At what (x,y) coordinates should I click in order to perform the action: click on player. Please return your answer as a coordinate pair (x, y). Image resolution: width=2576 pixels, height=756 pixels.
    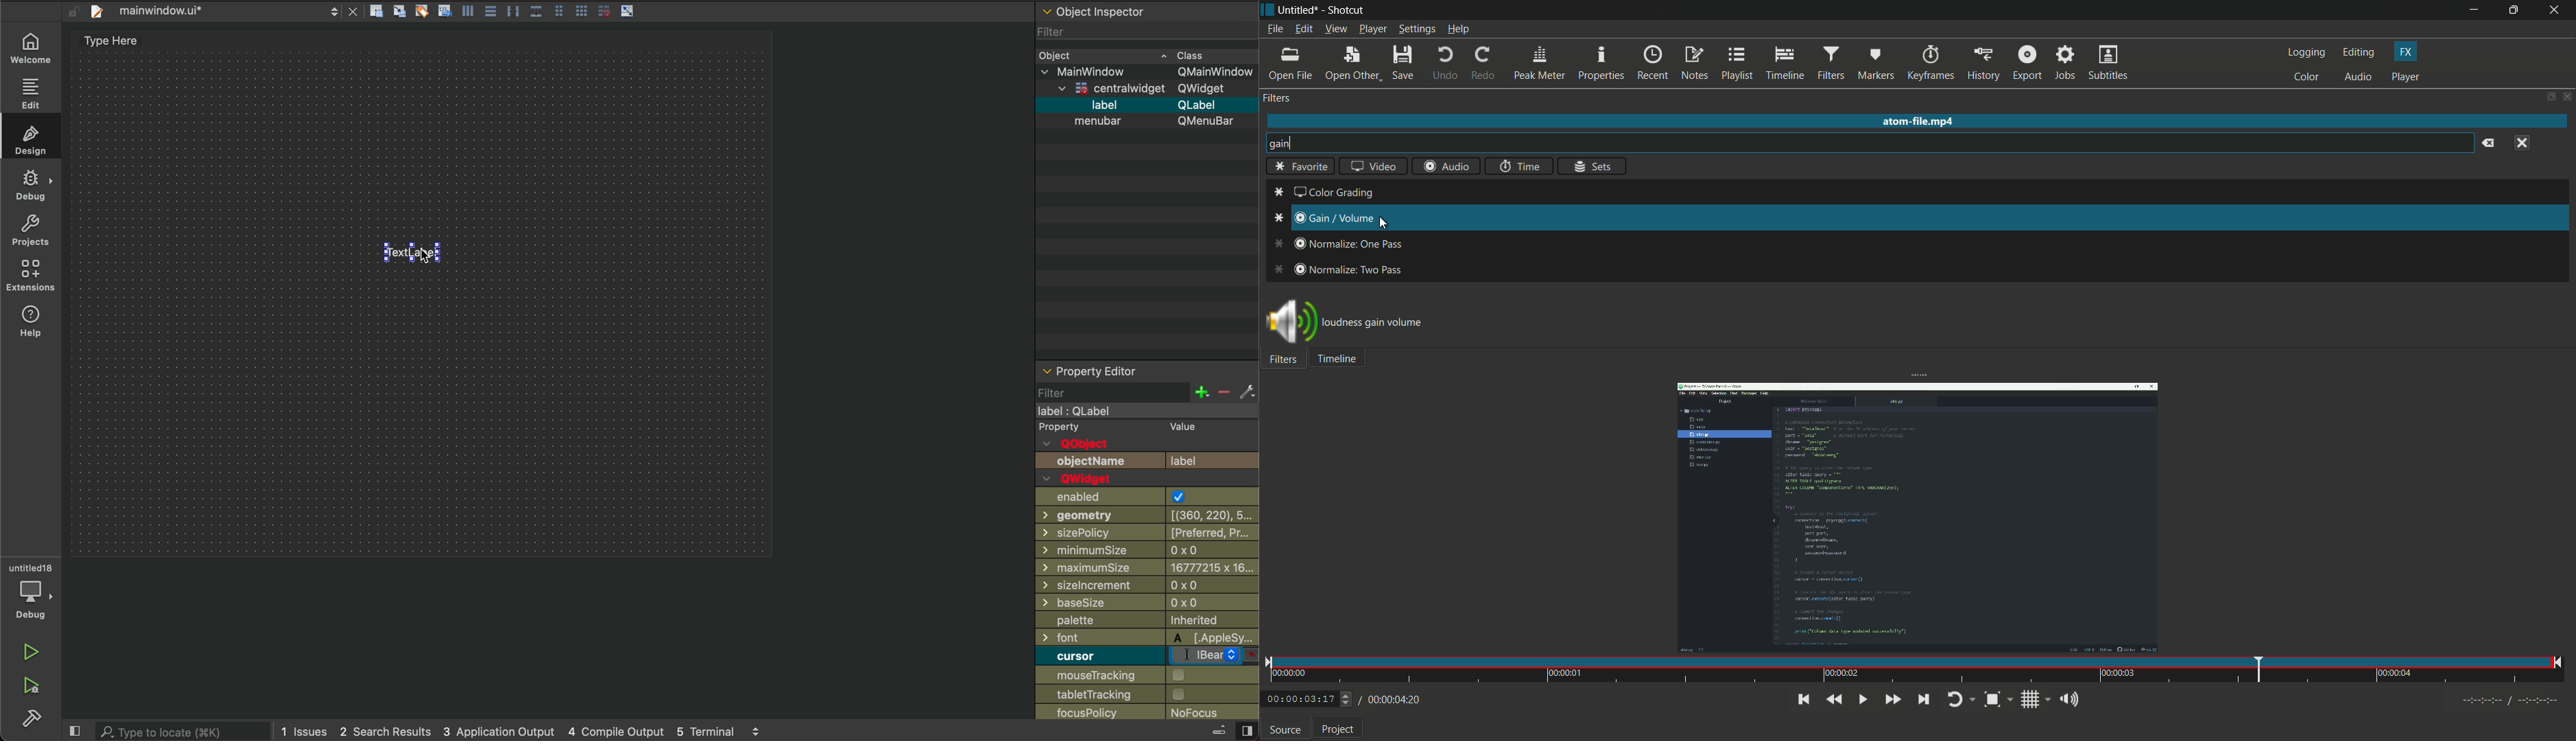
    Looking at the image, I should click on (2405, 77).